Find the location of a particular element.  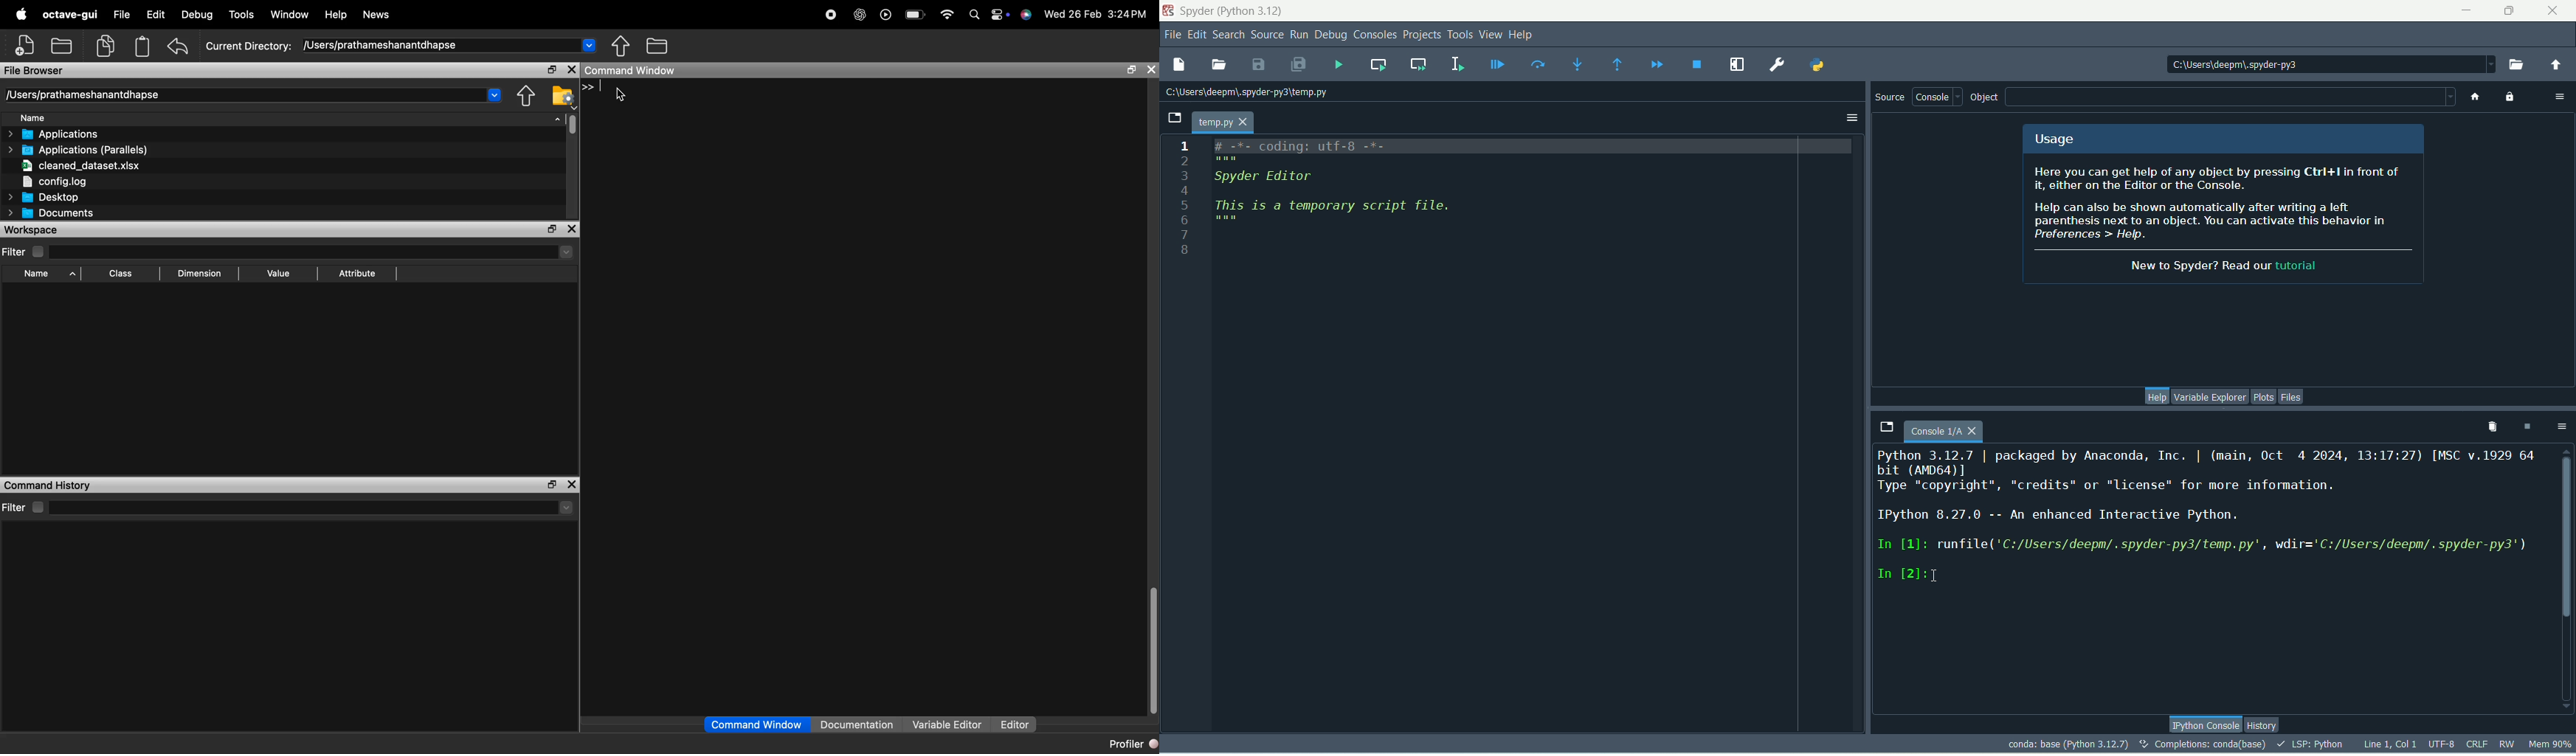

stop debugging is located at coordinates (1699, 65).